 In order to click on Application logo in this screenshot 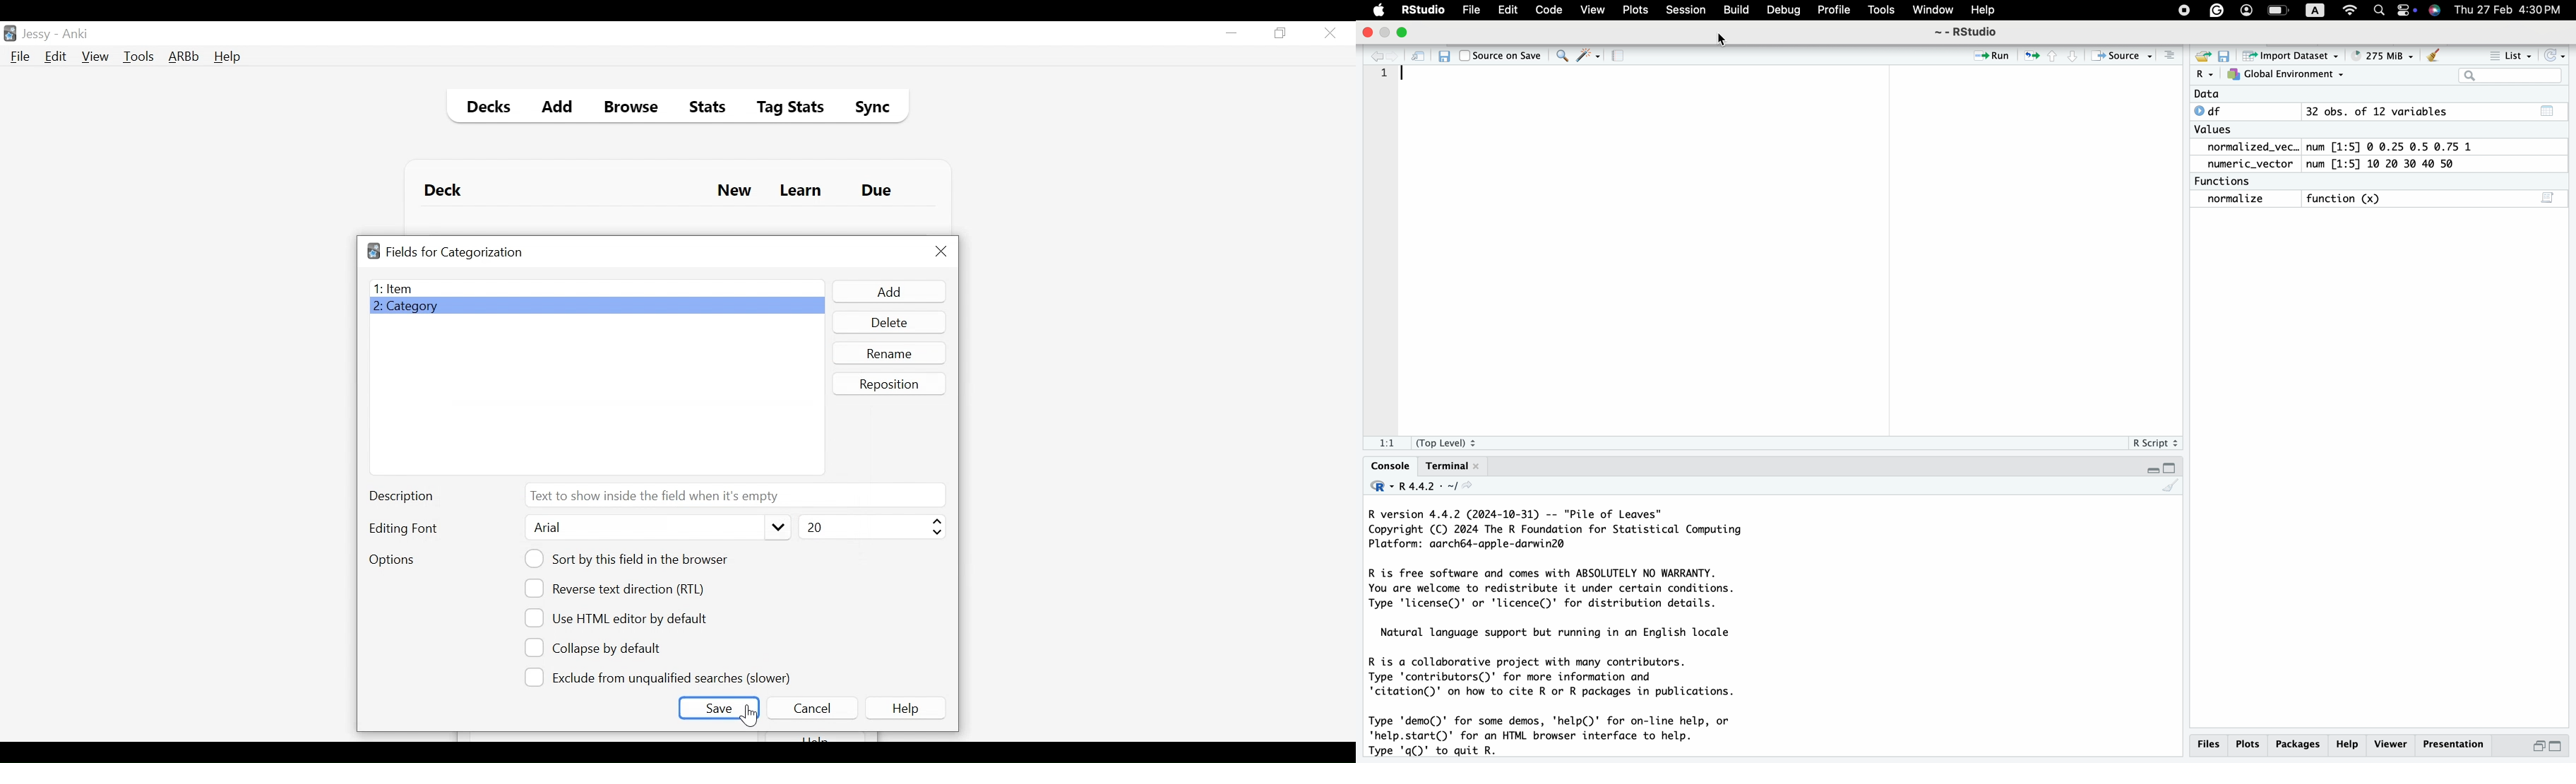, I will do `click(374, 251)`.